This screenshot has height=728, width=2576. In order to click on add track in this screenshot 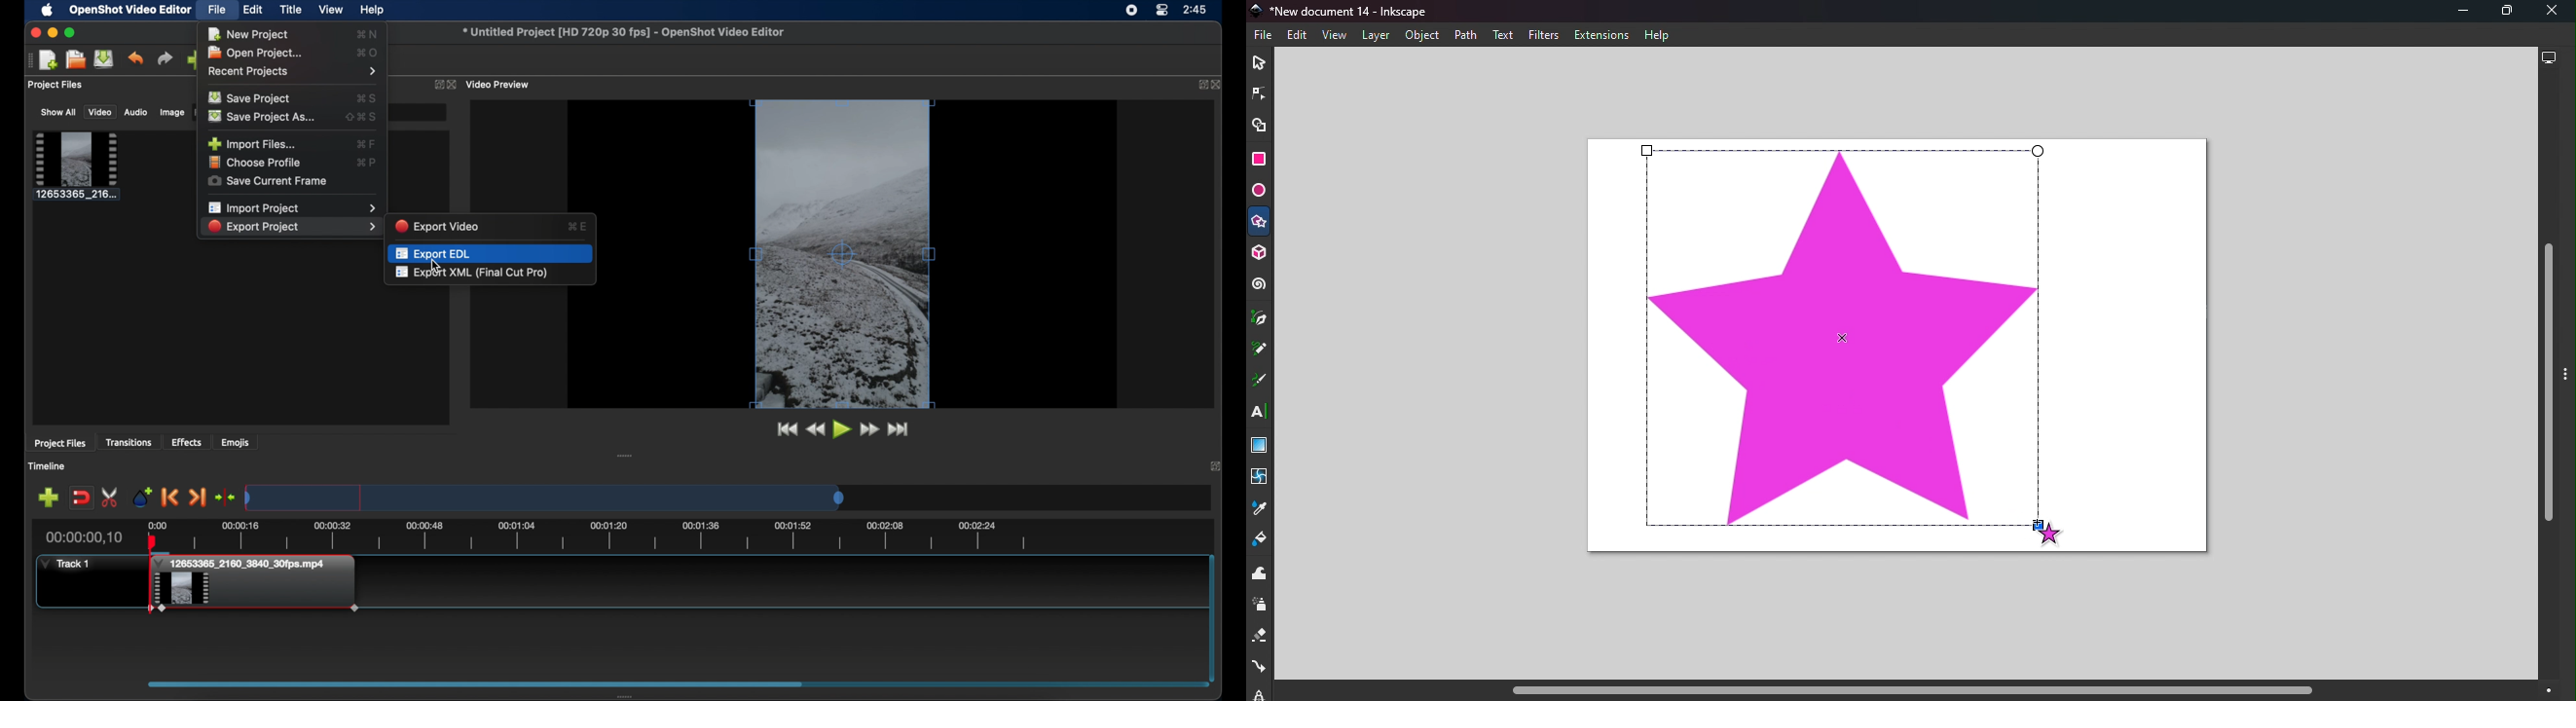, I will do `click(48, 498)`.